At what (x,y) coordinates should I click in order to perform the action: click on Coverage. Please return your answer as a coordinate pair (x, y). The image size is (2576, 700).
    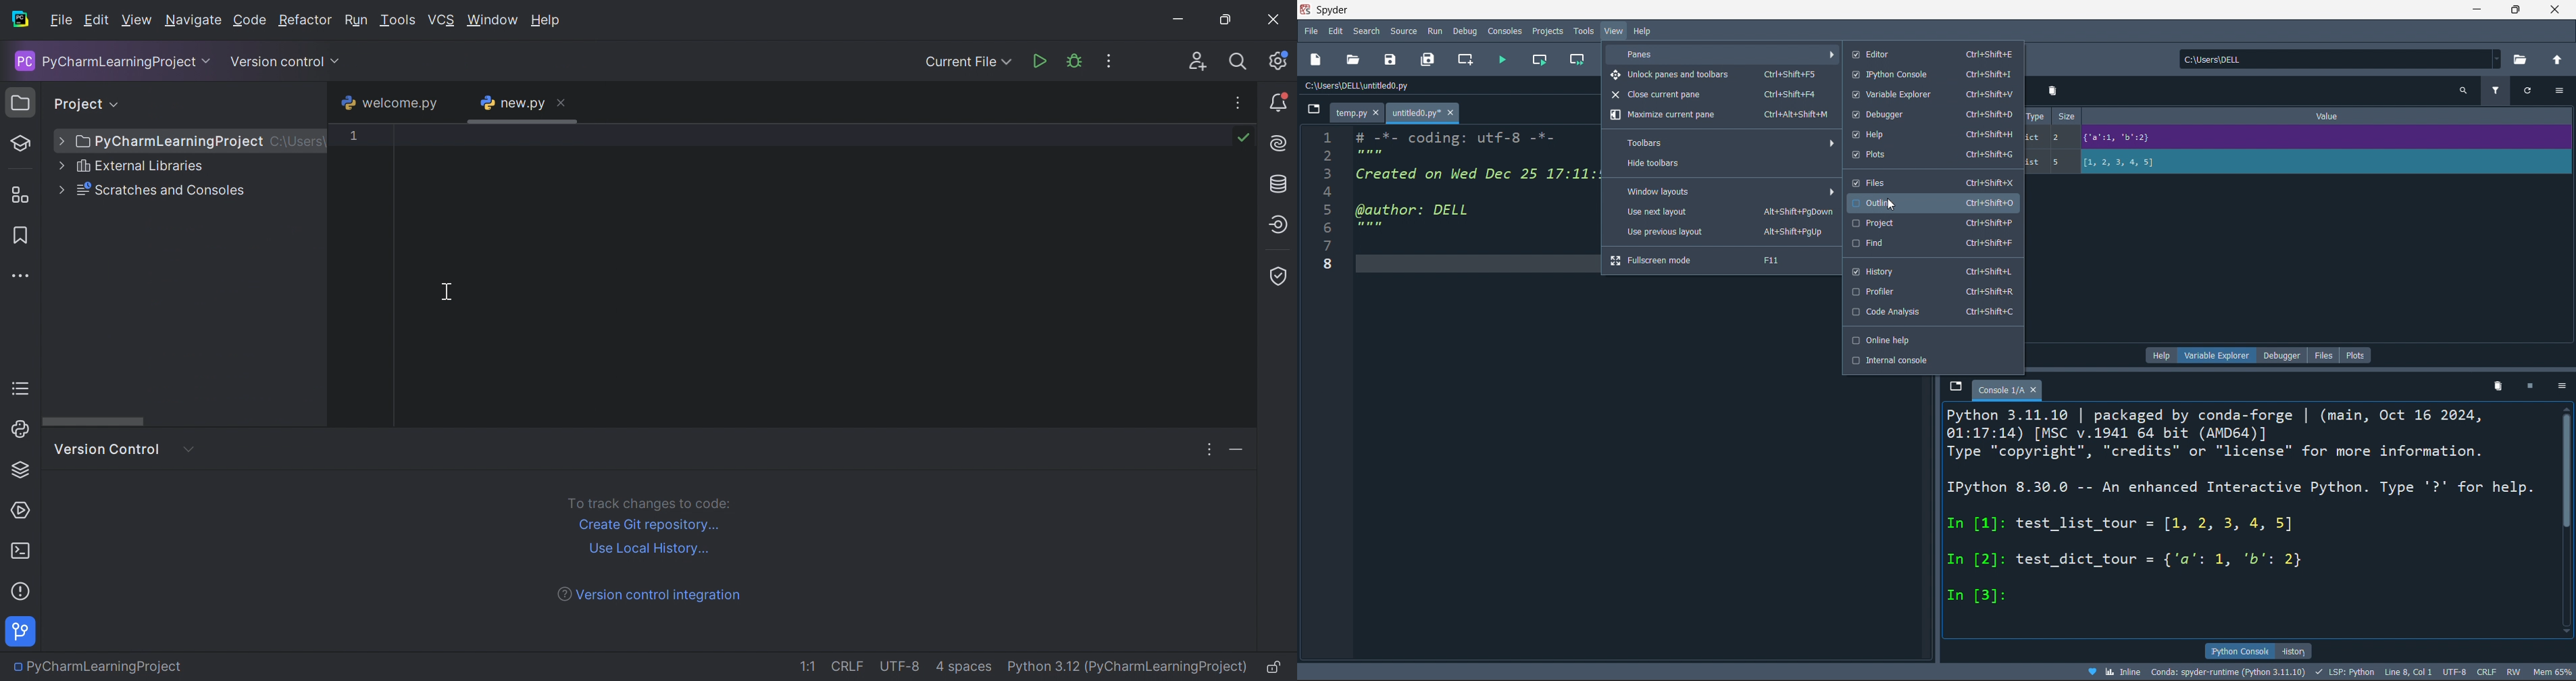
    Looking at the image, I should click on (1281, 278).